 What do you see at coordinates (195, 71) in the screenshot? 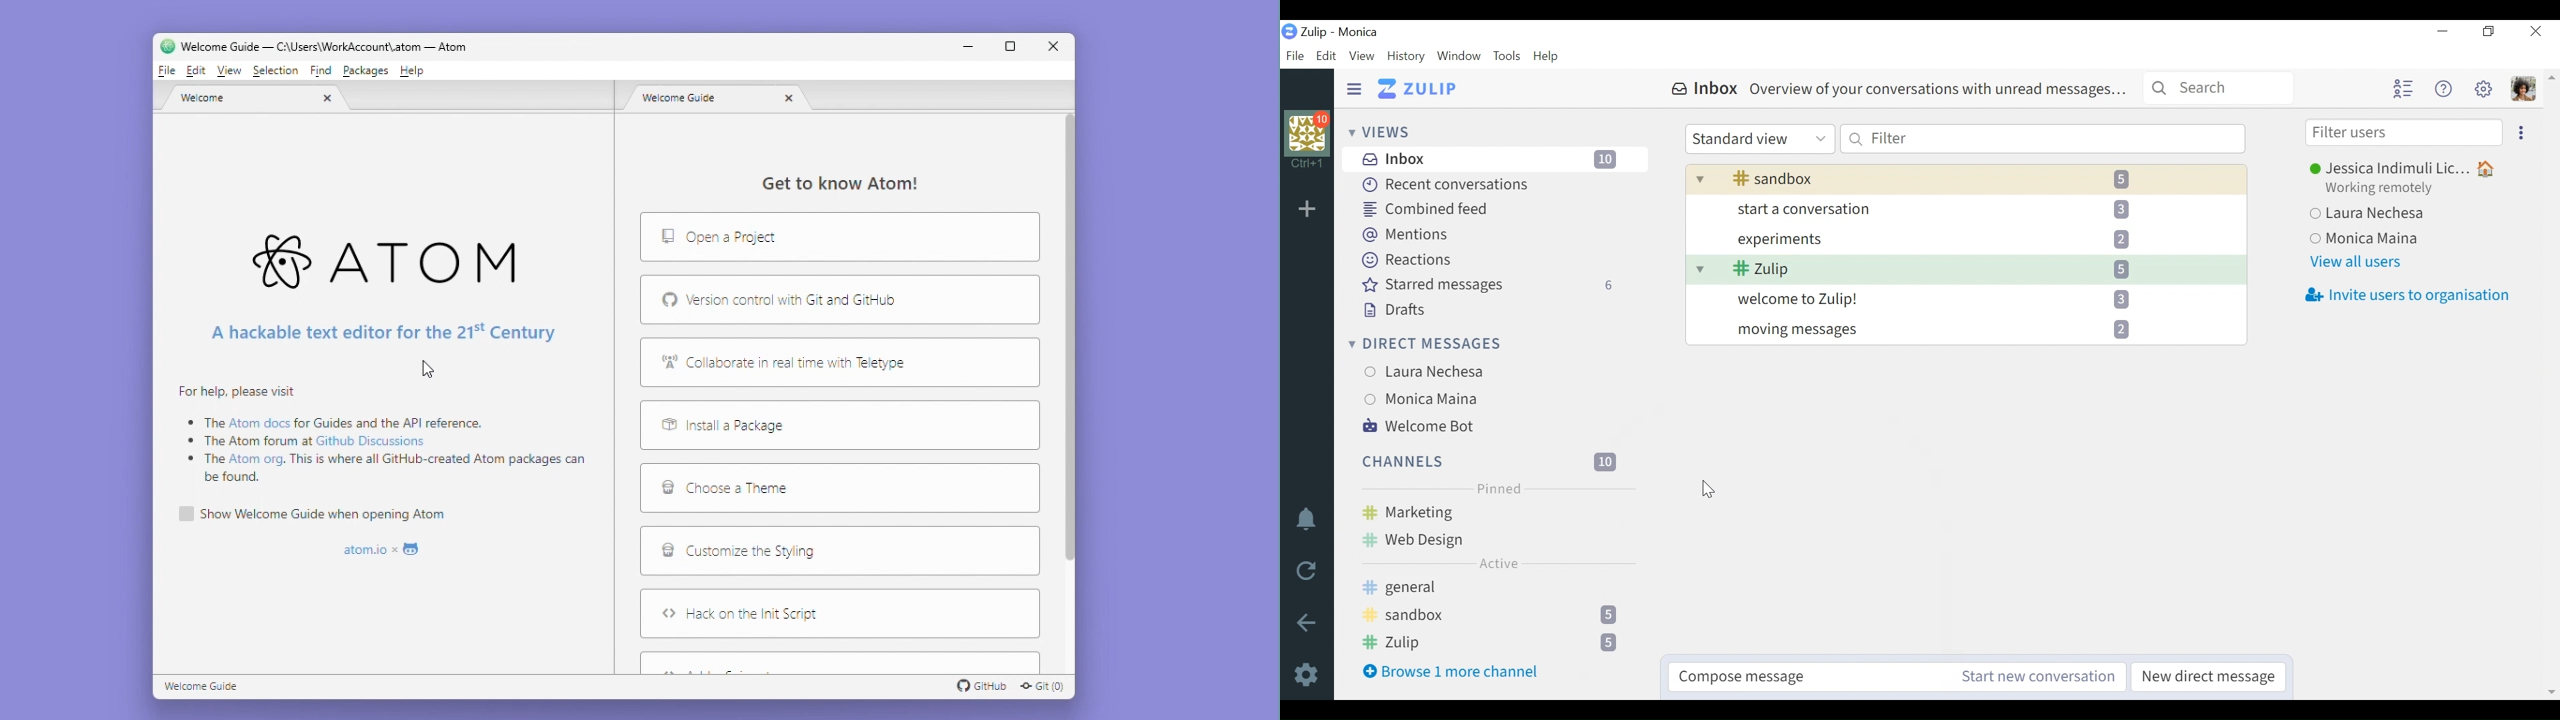
I see `Edit` at bounding box center [195, 71].